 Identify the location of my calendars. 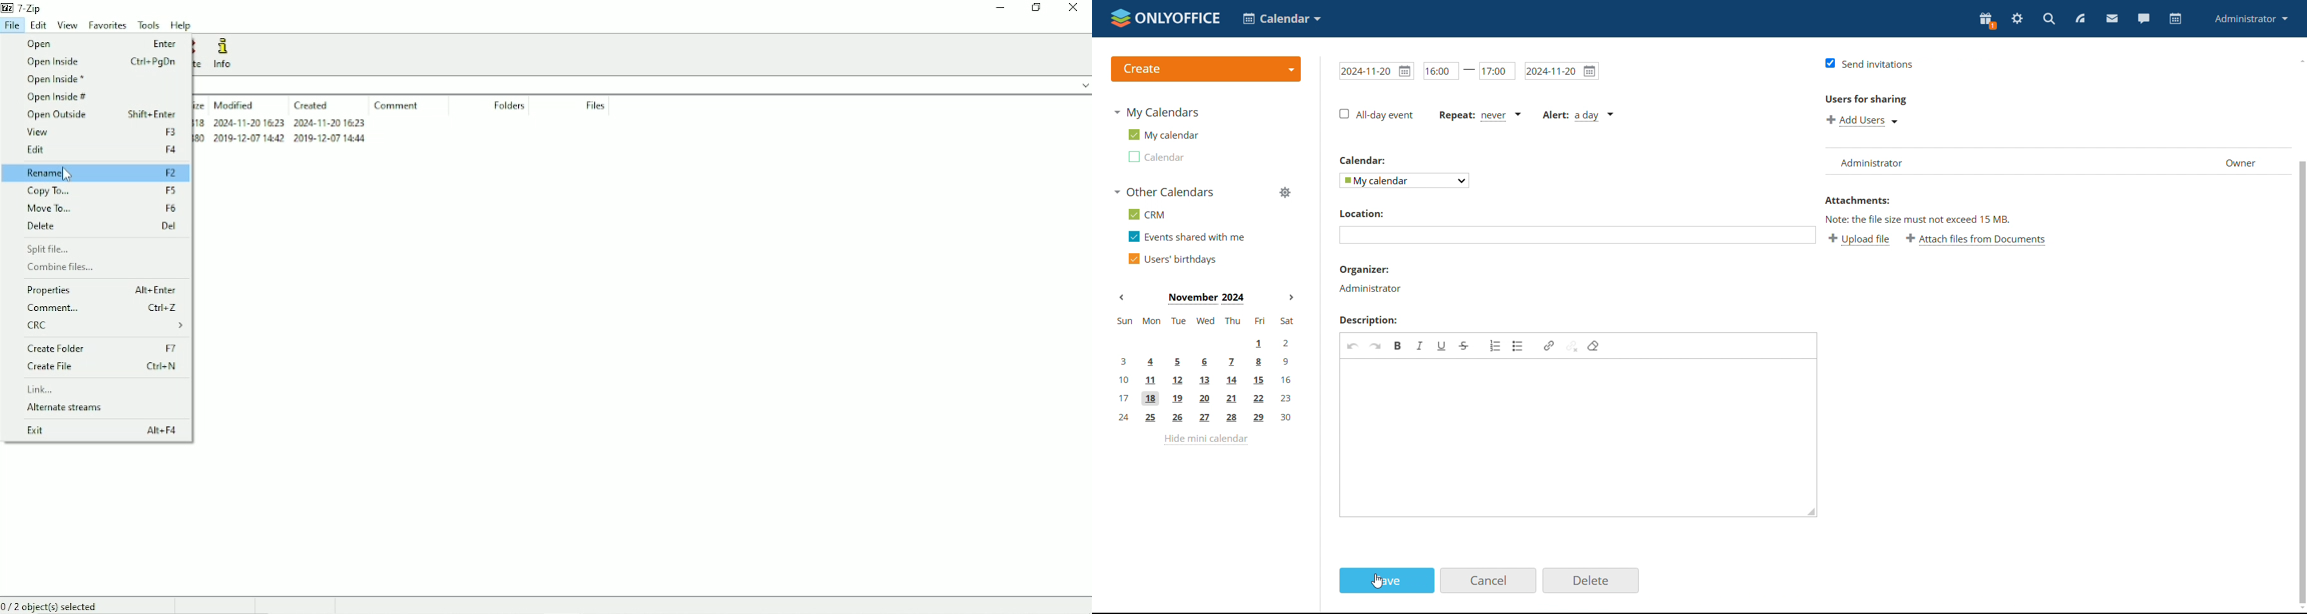
(1156, 112).